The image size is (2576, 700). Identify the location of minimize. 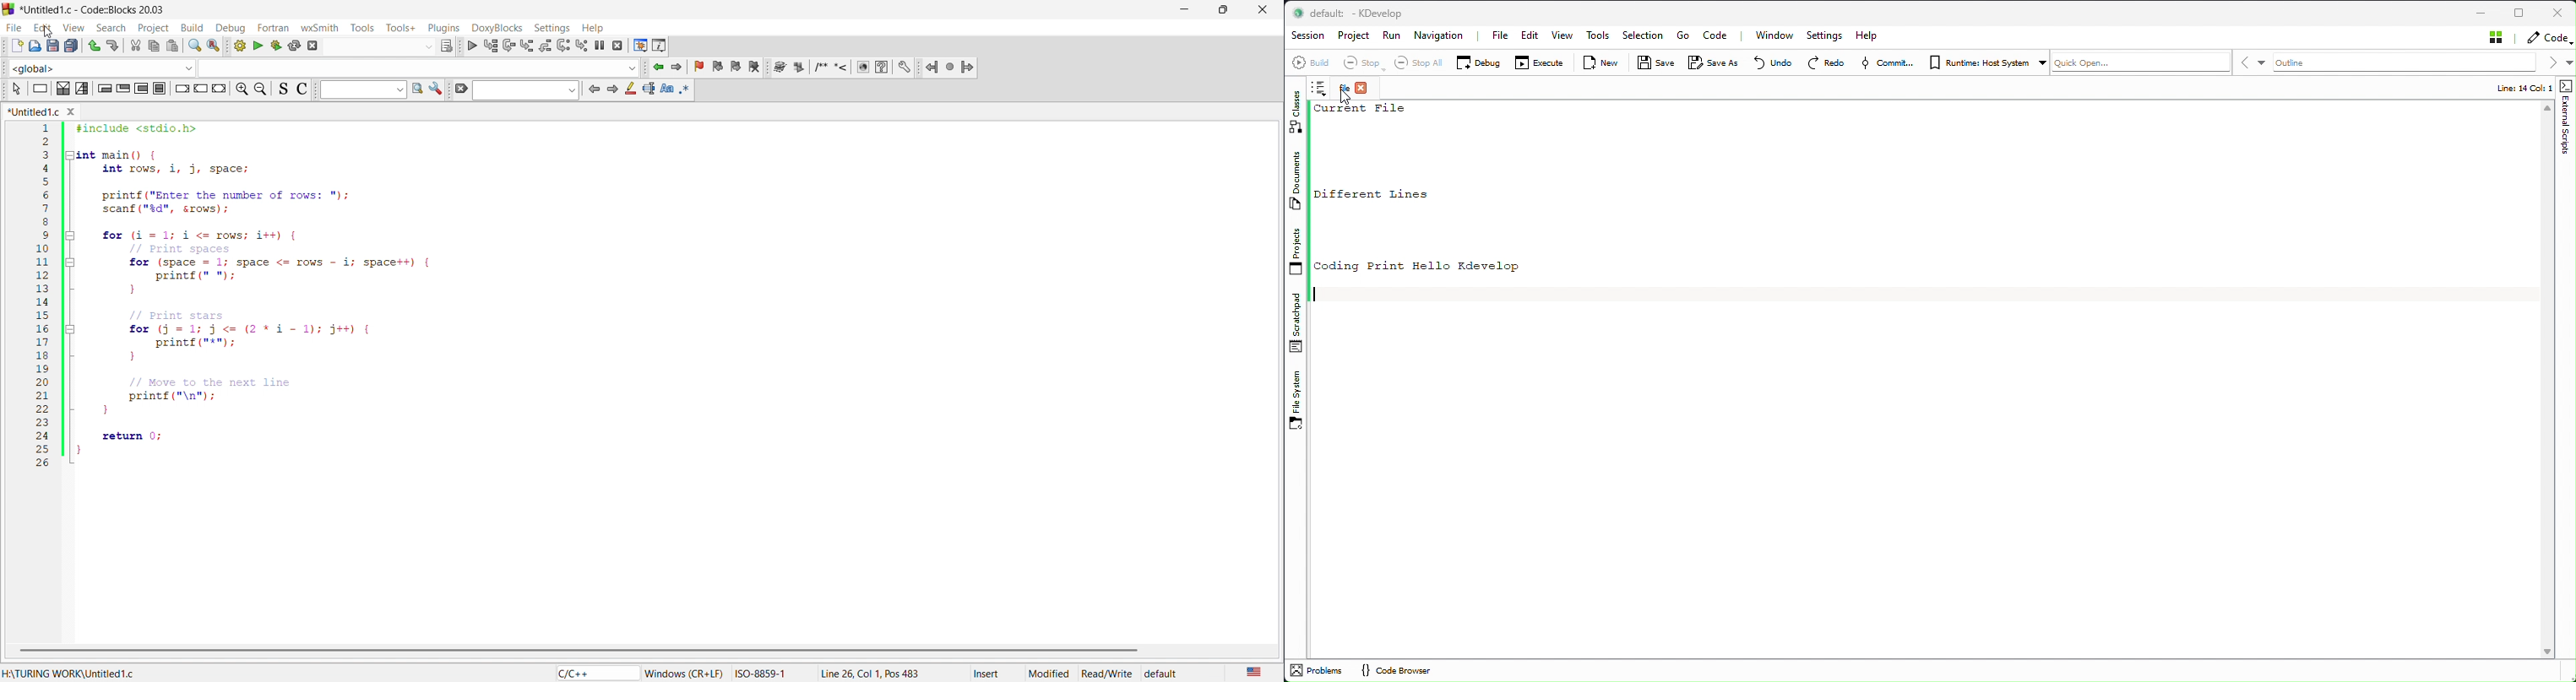
(2481, 12).